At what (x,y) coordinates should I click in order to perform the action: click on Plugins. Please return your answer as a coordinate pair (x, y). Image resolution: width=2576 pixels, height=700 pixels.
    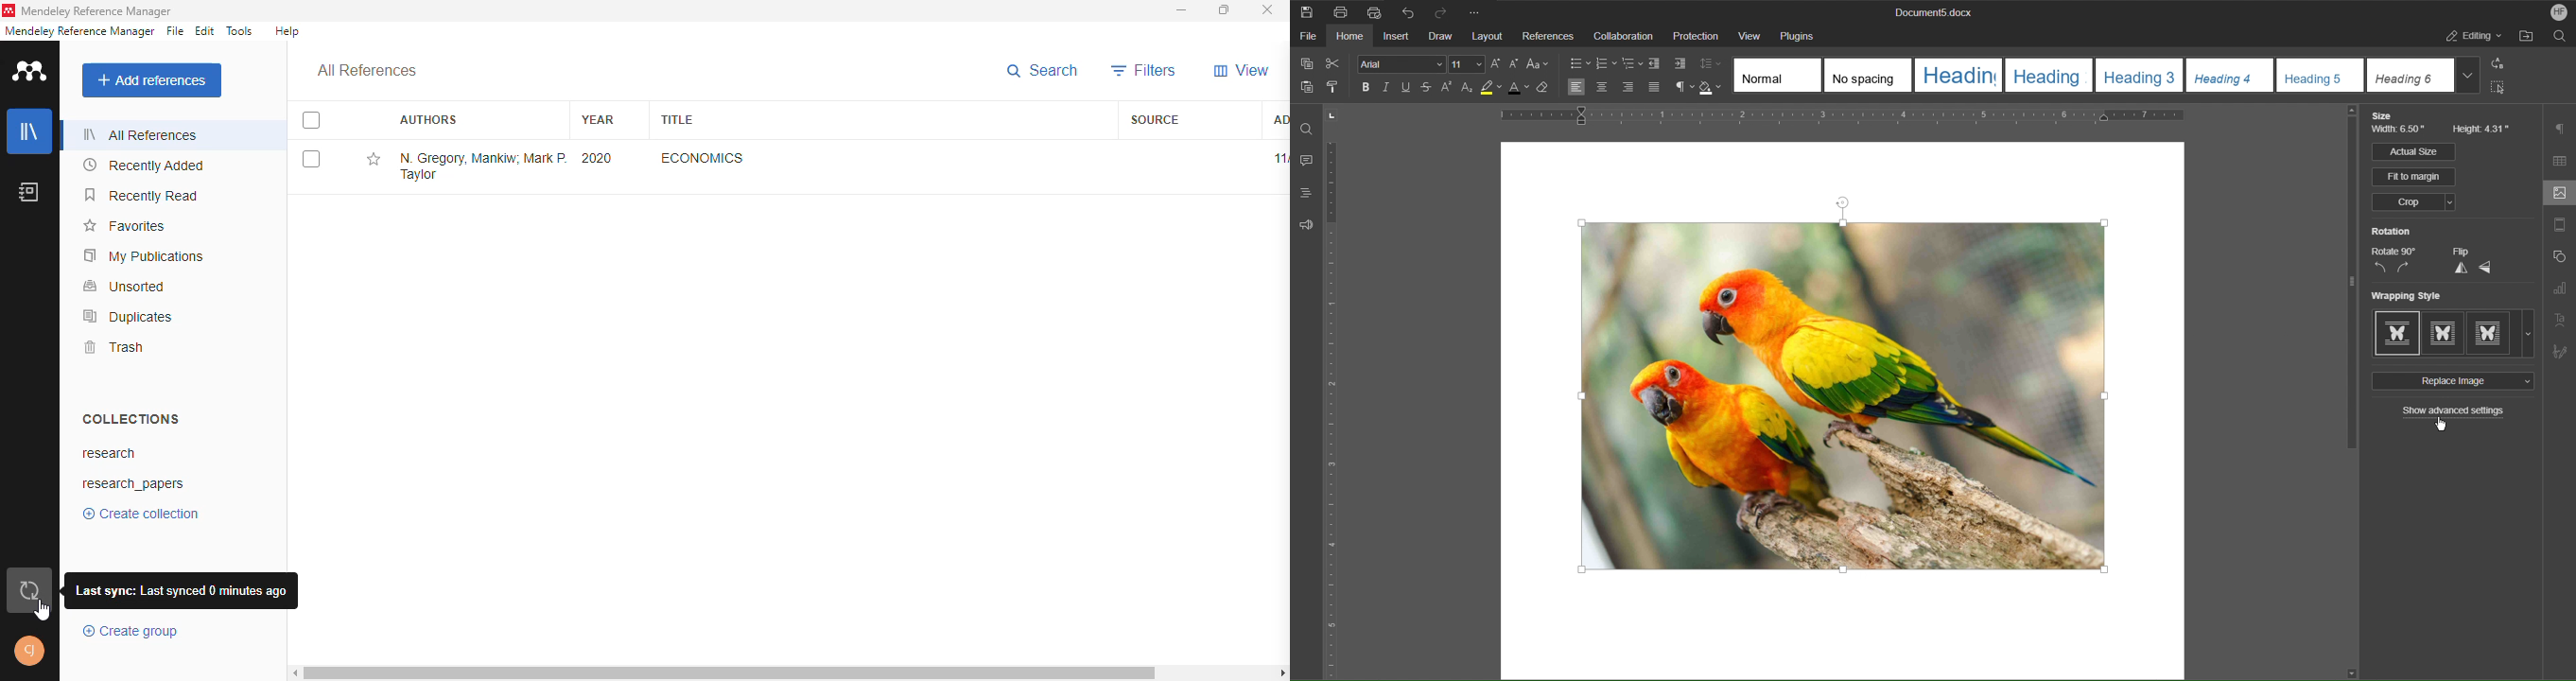
    Looking at the image, I should click on (1802, 35).